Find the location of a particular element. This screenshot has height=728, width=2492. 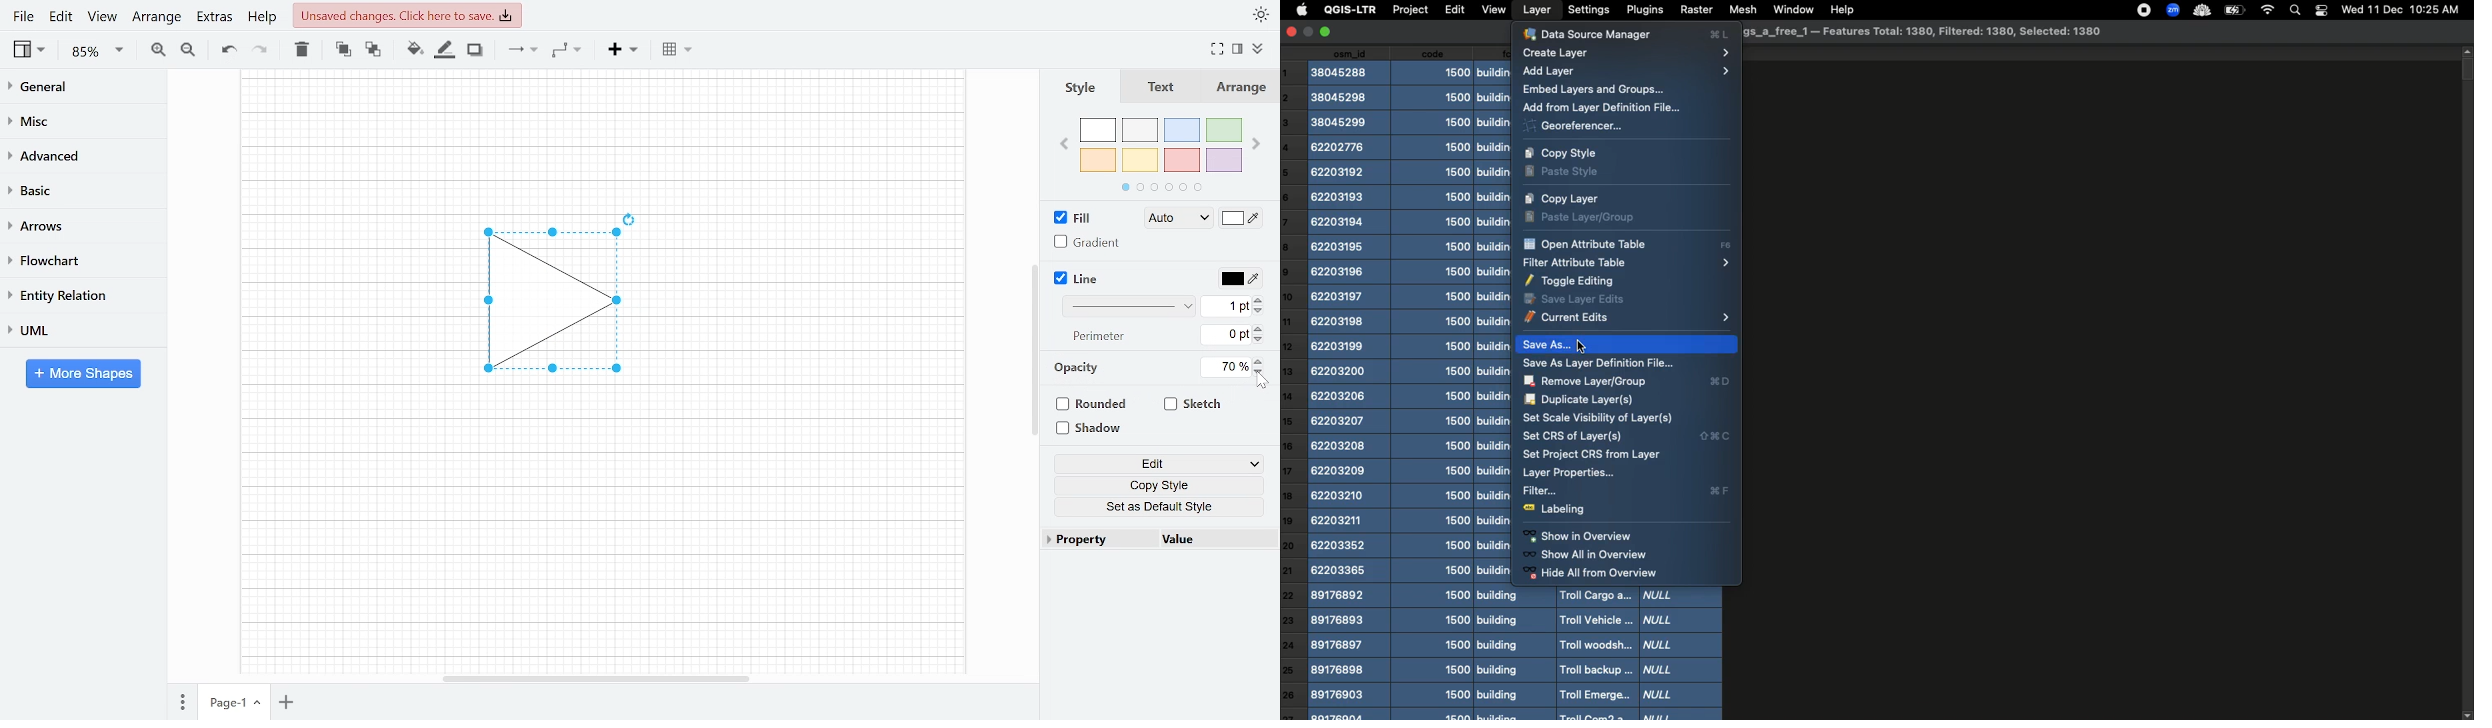

pages in color section is located at coordinates (1159, 185).